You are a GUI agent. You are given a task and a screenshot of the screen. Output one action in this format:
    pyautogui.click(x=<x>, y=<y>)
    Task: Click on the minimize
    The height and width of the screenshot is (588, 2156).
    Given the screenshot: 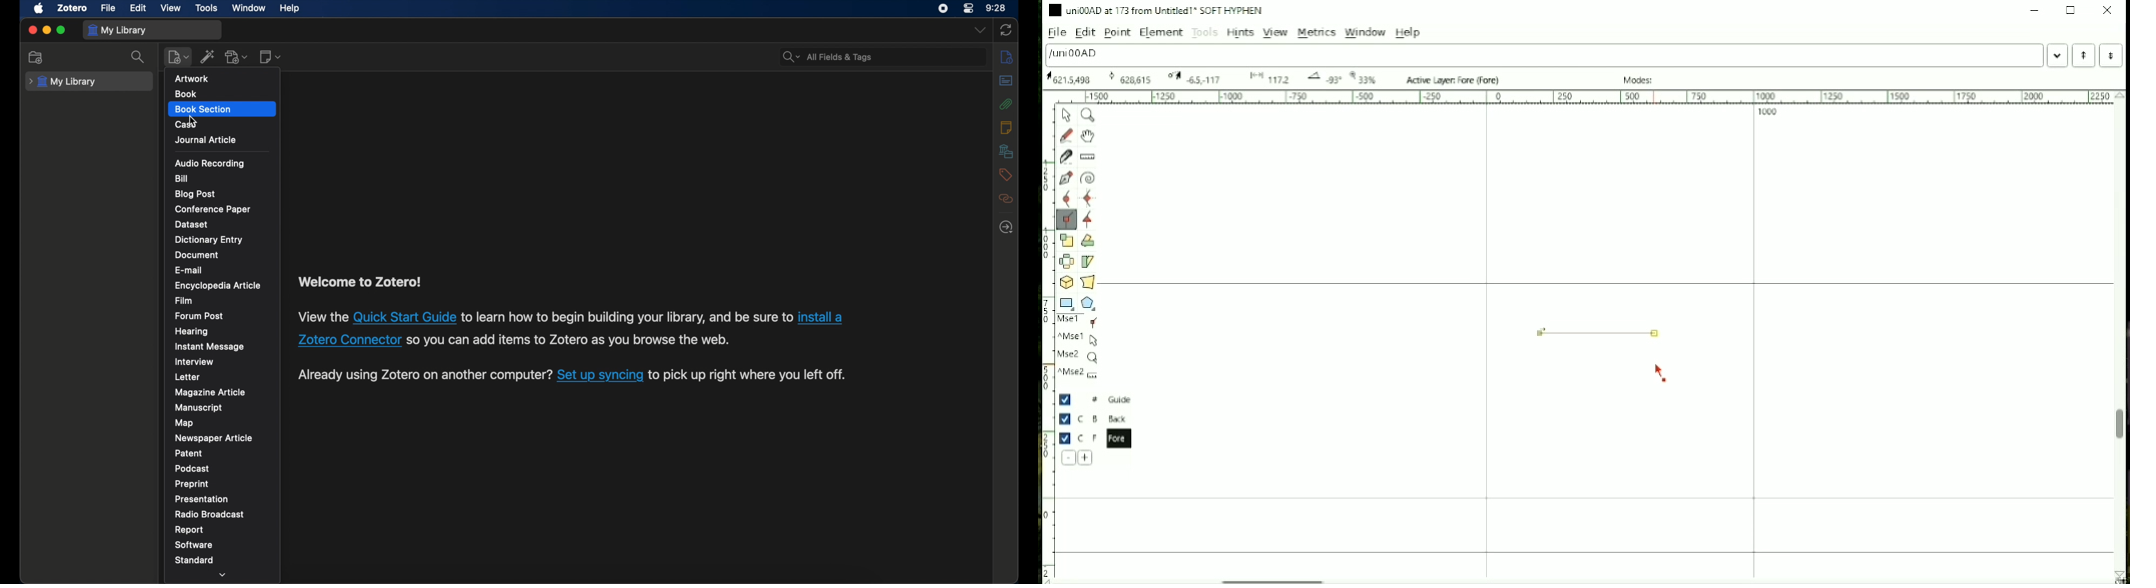 What is the action you would take?
    pyautogui.click(x=47, y=30)
    